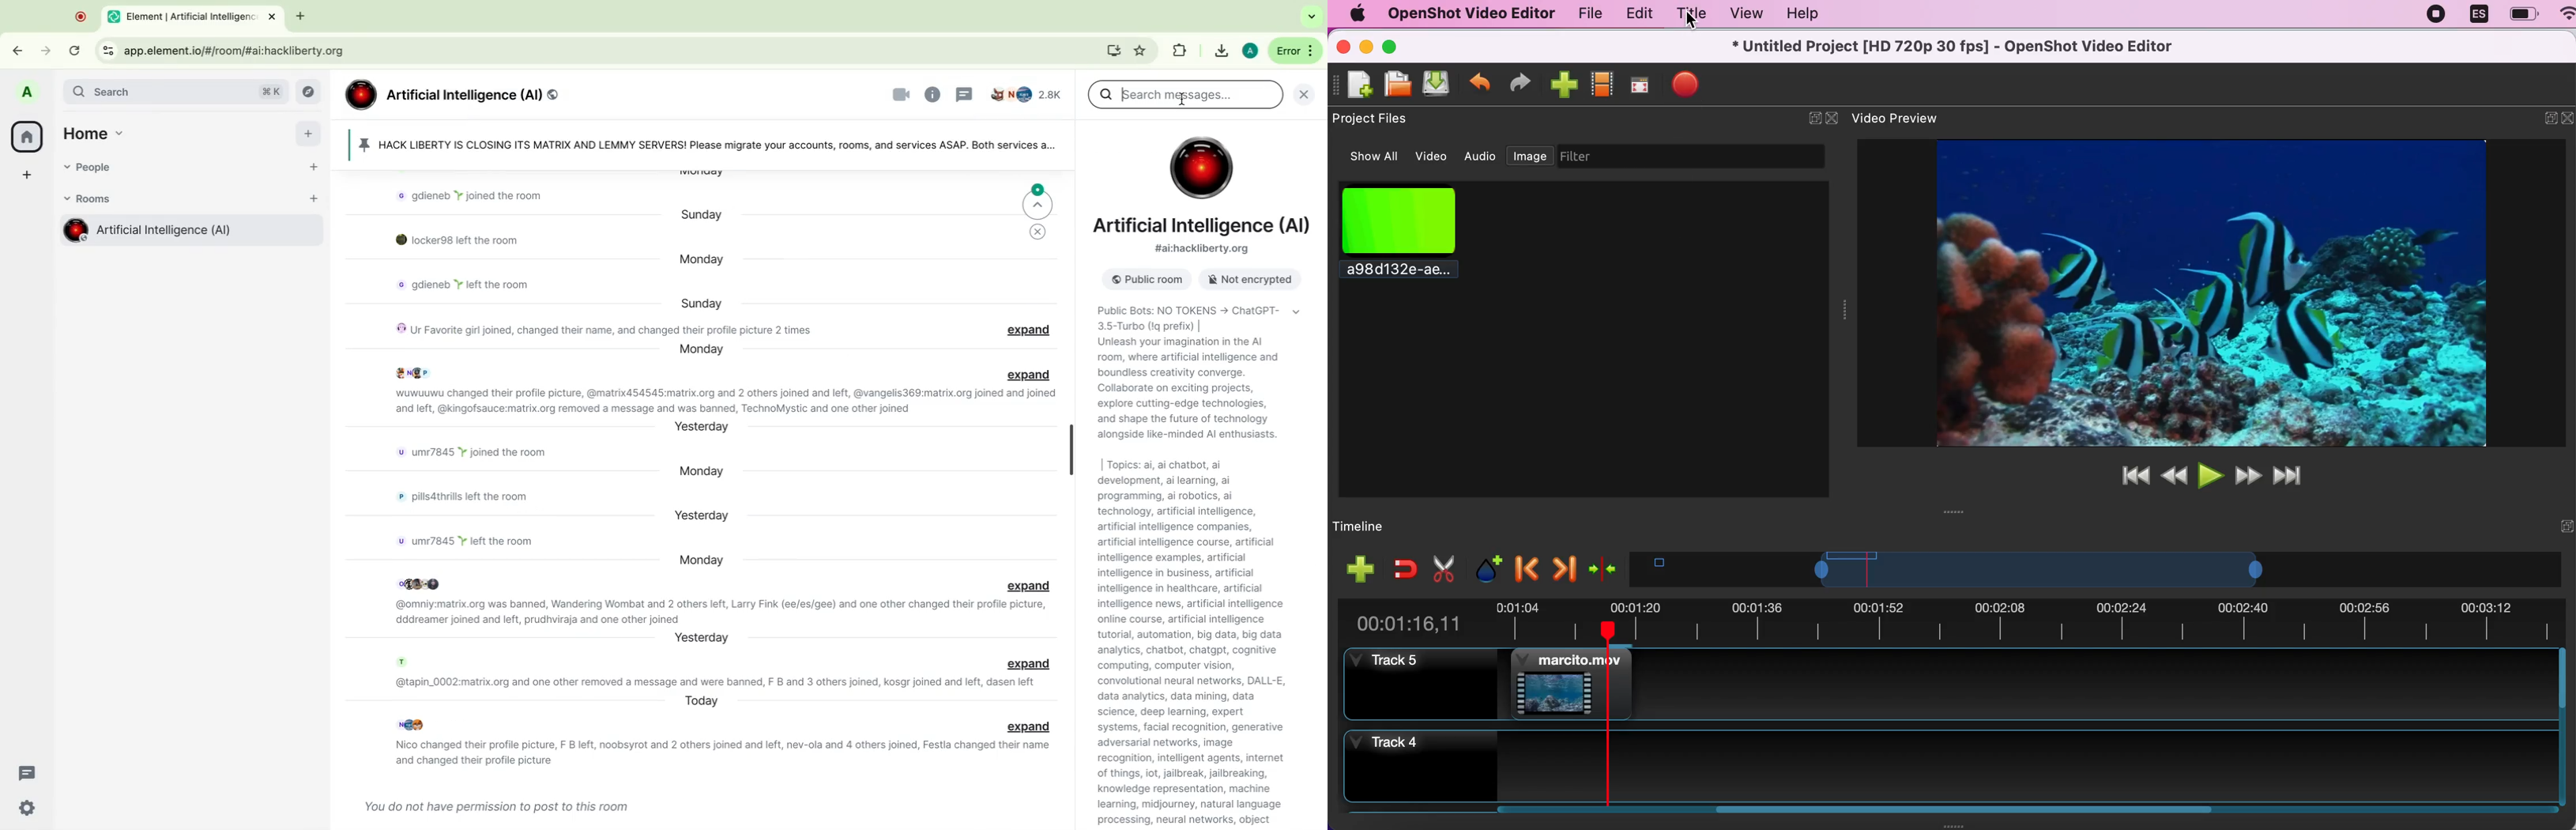 This screenshot has height=840, width=2576. What do you see at coordinates (1070, 450) in the screenshot?
I see `scroll bar` at bounding box center [1070, 450].